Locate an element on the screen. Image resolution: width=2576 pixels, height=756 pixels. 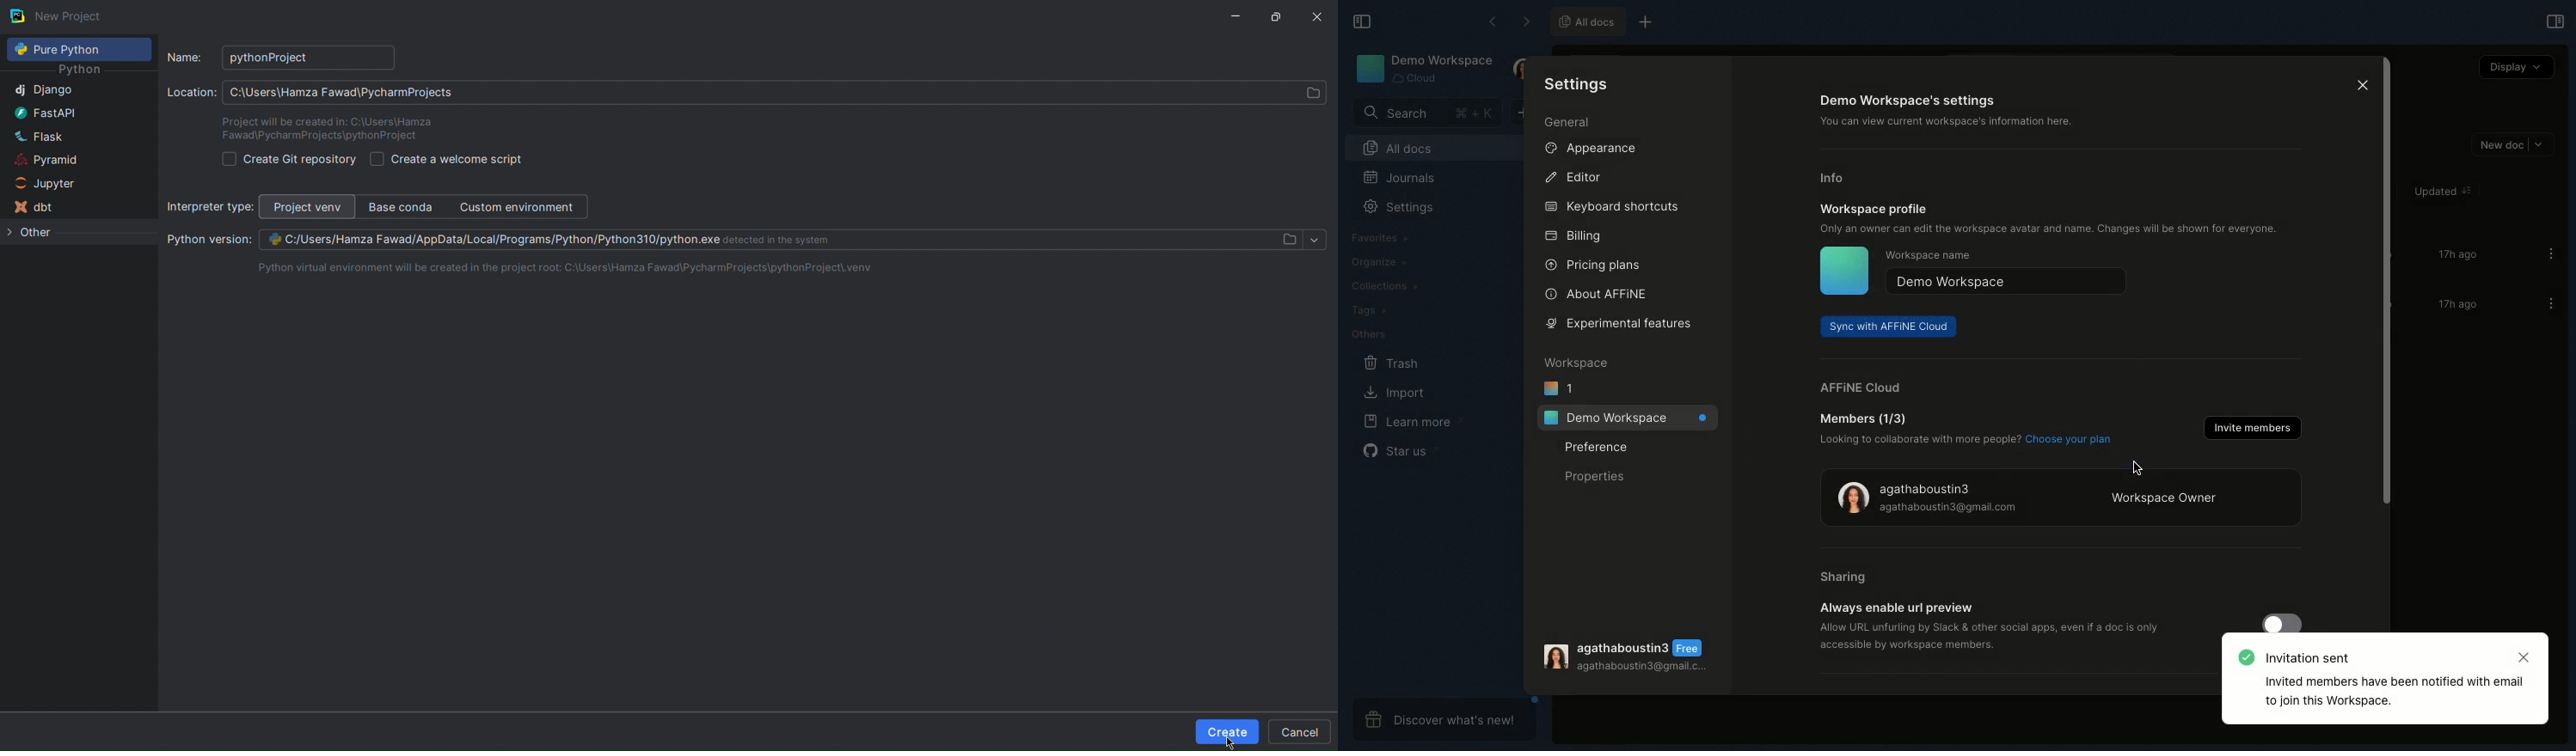
Billing is located at coordinates (1572, 236).